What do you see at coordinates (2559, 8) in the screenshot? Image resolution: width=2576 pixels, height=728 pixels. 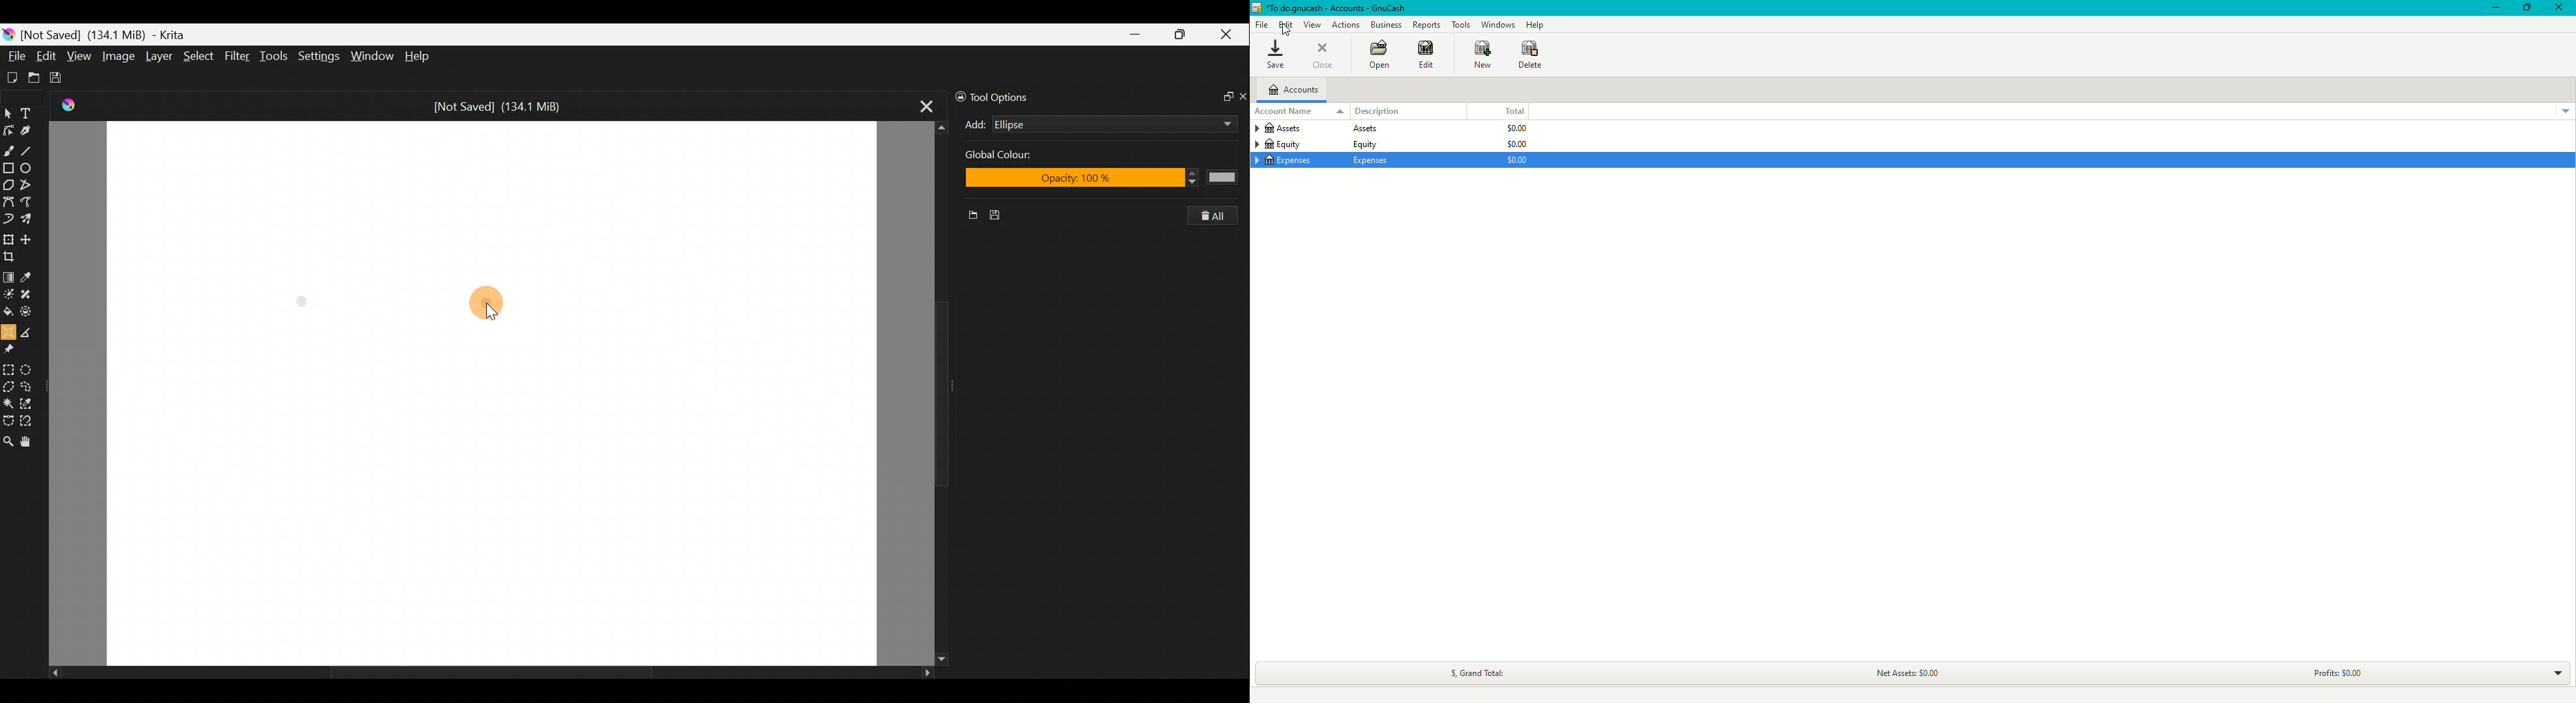 I see `Close` at bounding box center [2559, 8].